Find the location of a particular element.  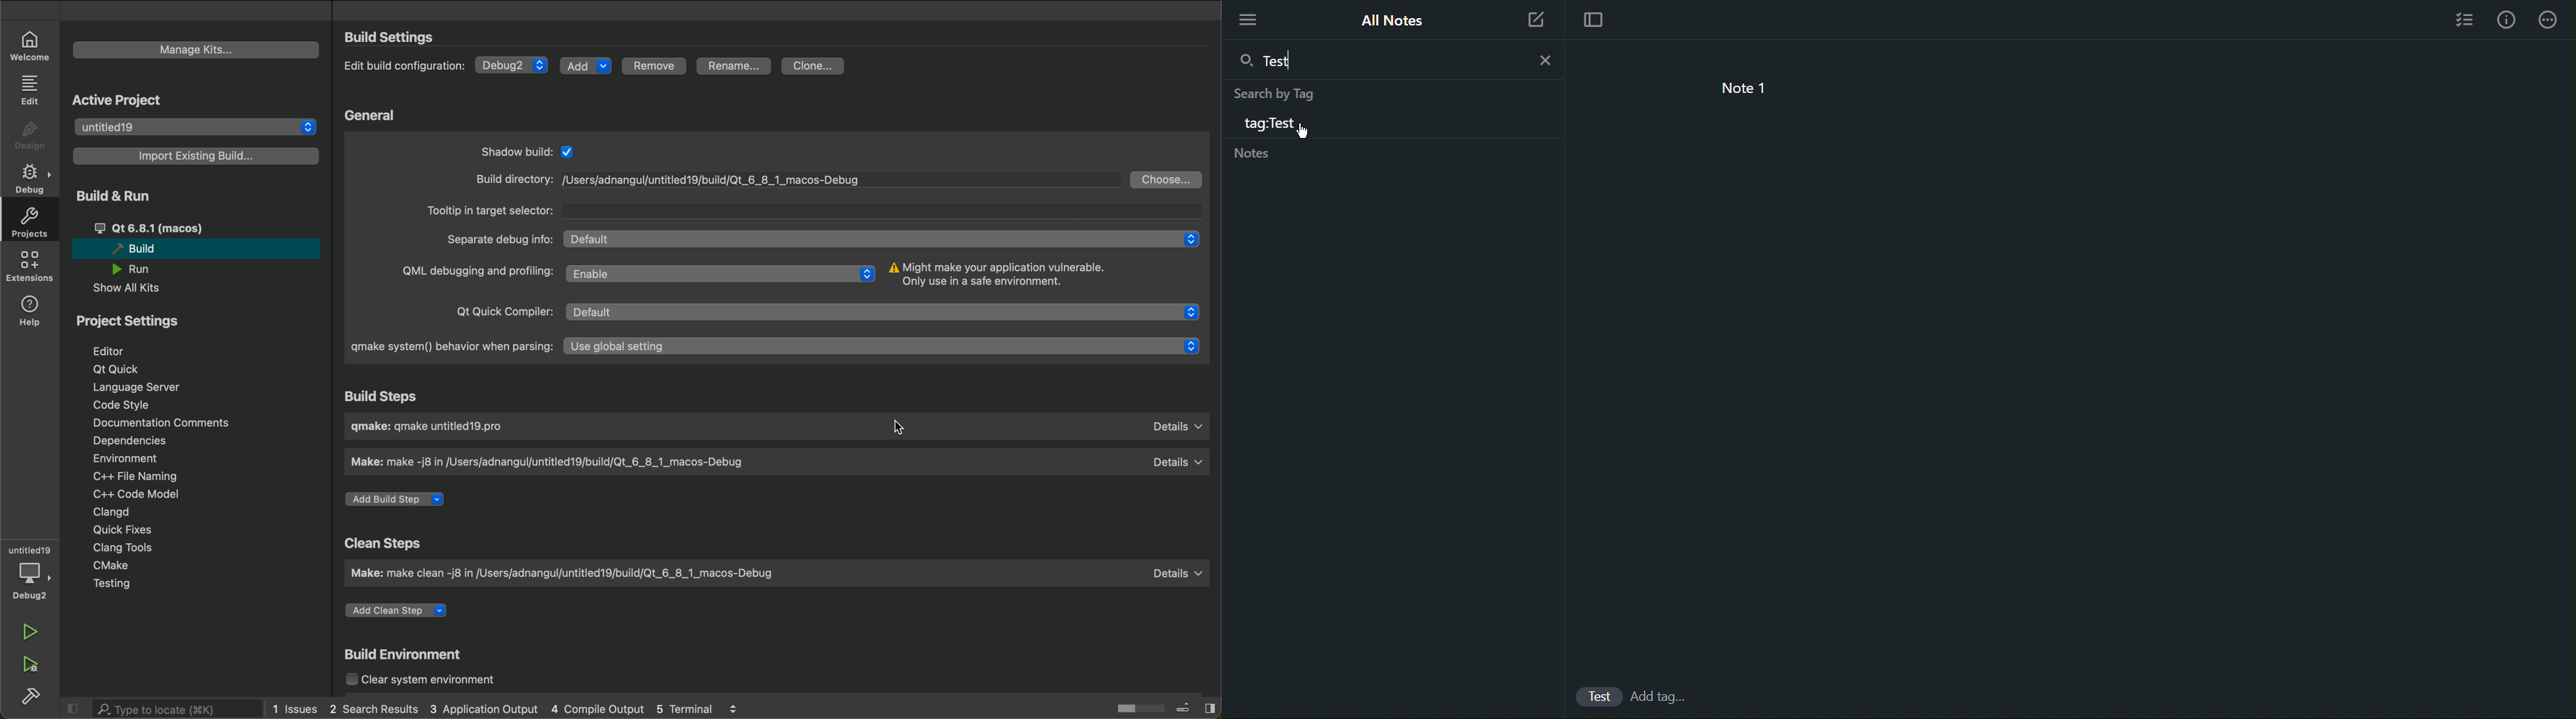

run debug is located at coordinates (31, 663).